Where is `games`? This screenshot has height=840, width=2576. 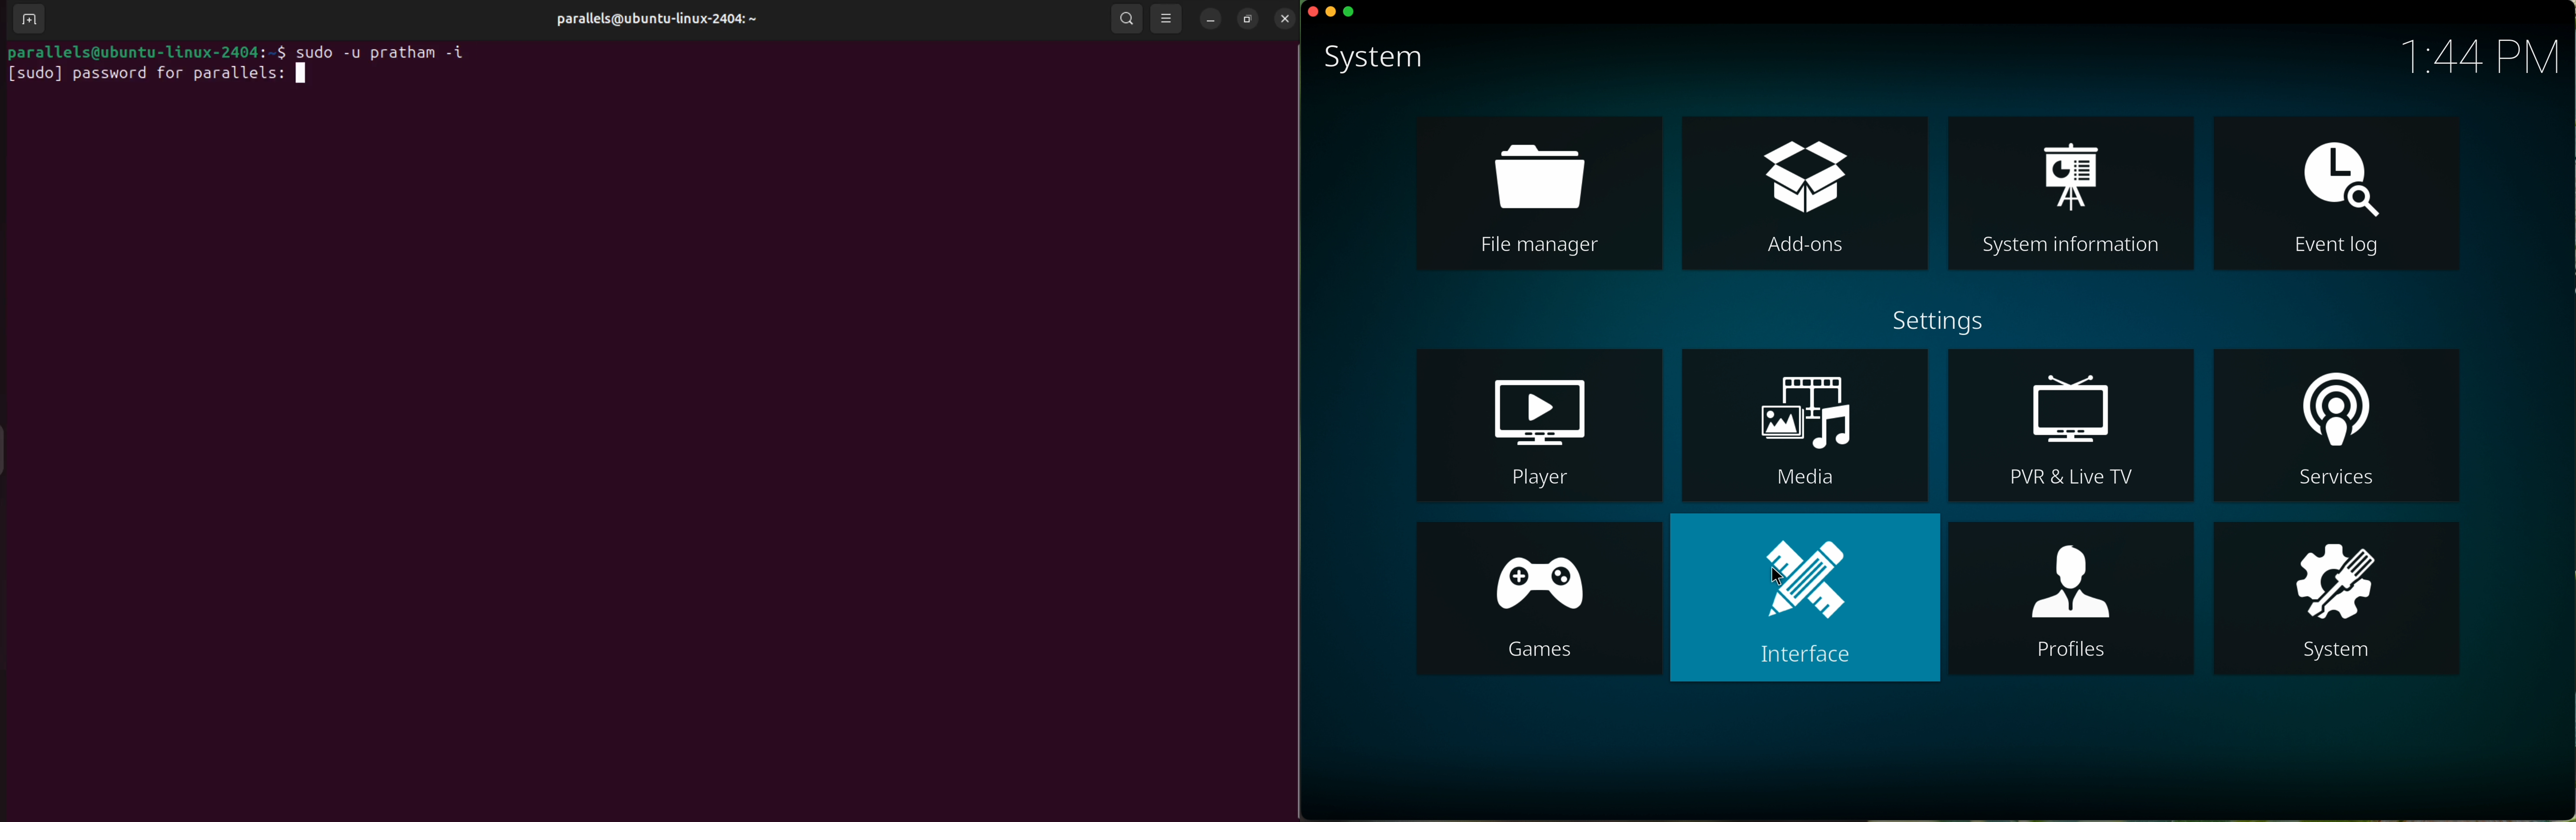
games is located at coordinates (1539, 601).